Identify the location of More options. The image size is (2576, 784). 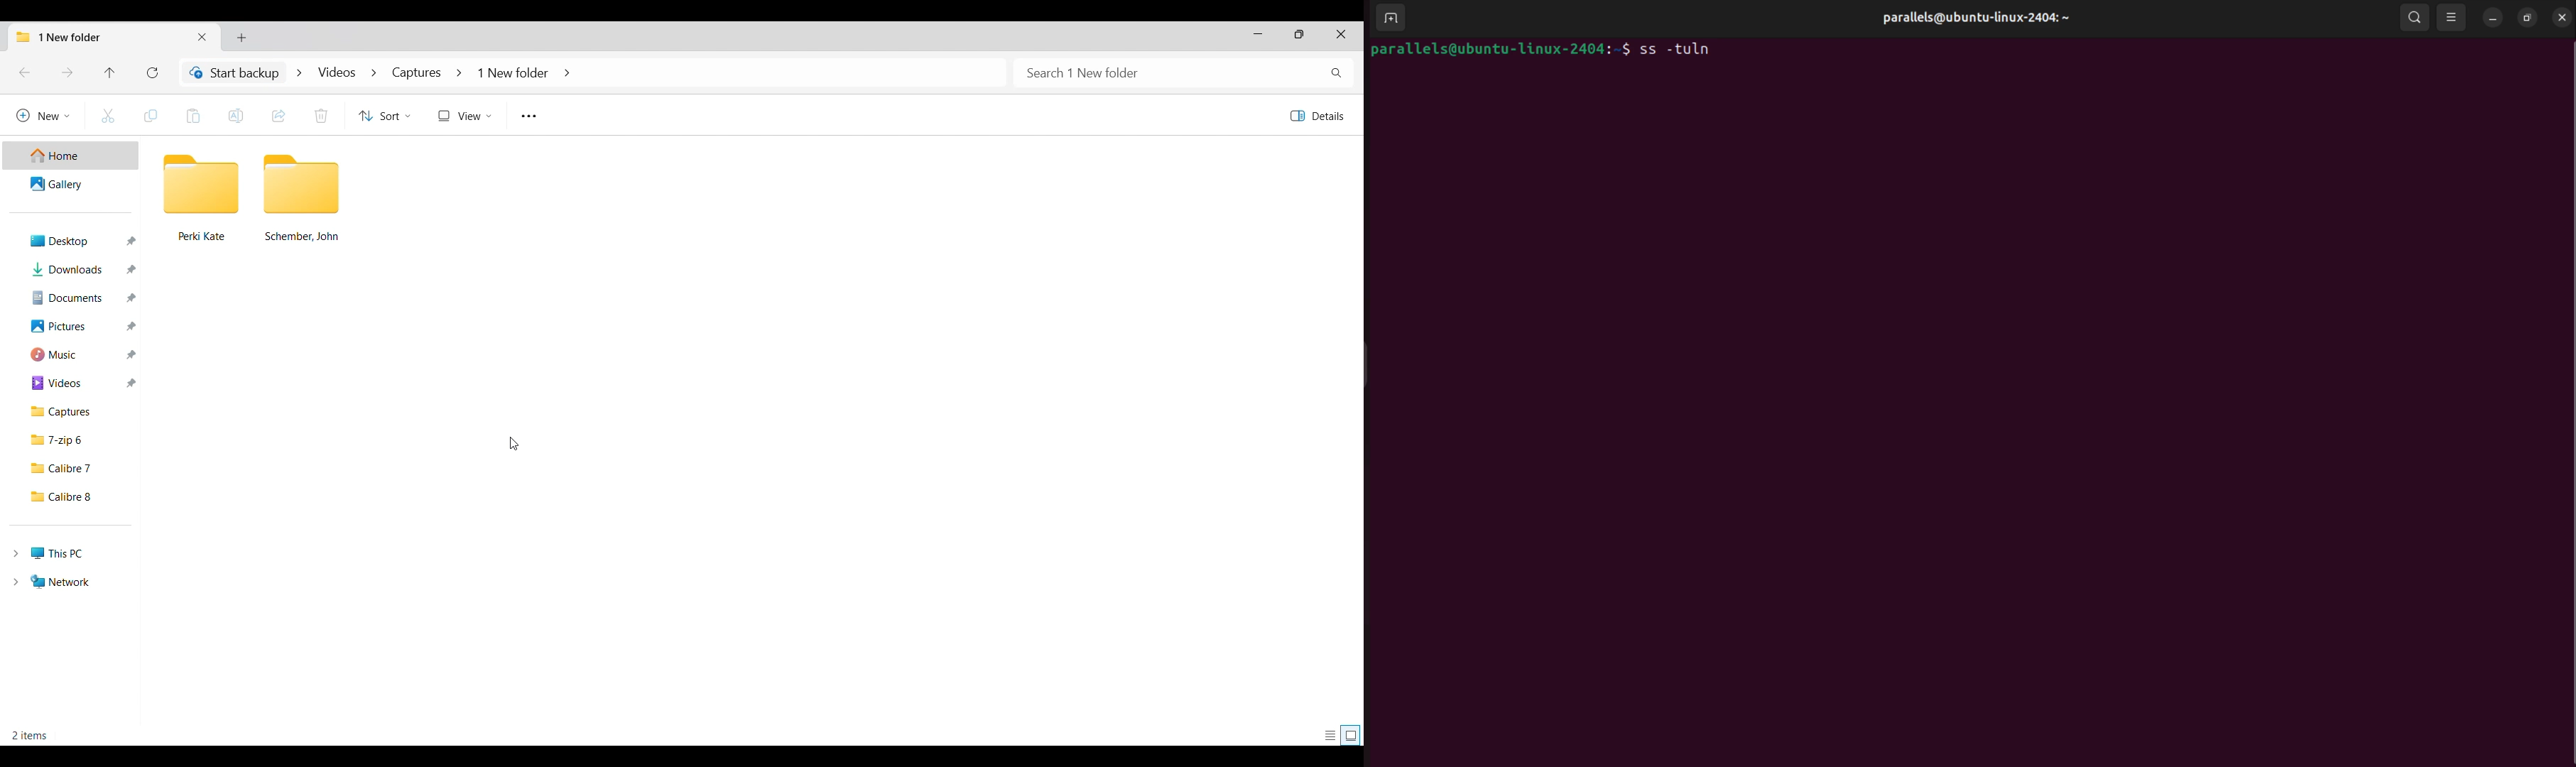
(528, 116).